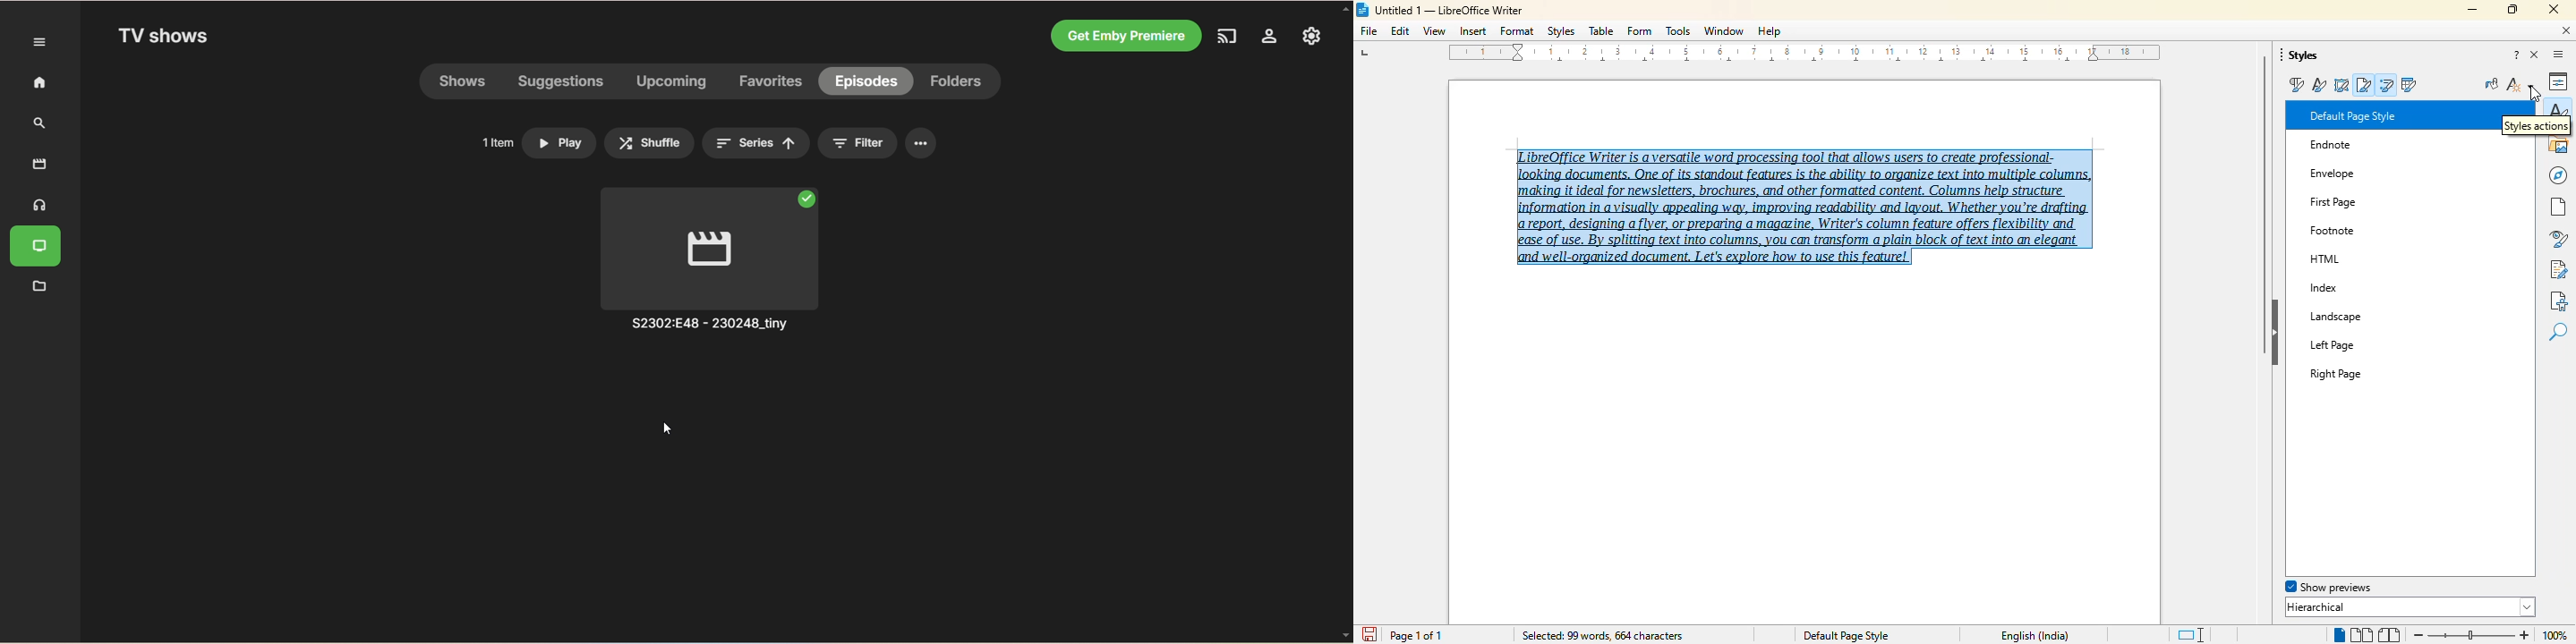 This screenshot has width=2576, height=644. I want to click on table, so click(1601, 31).